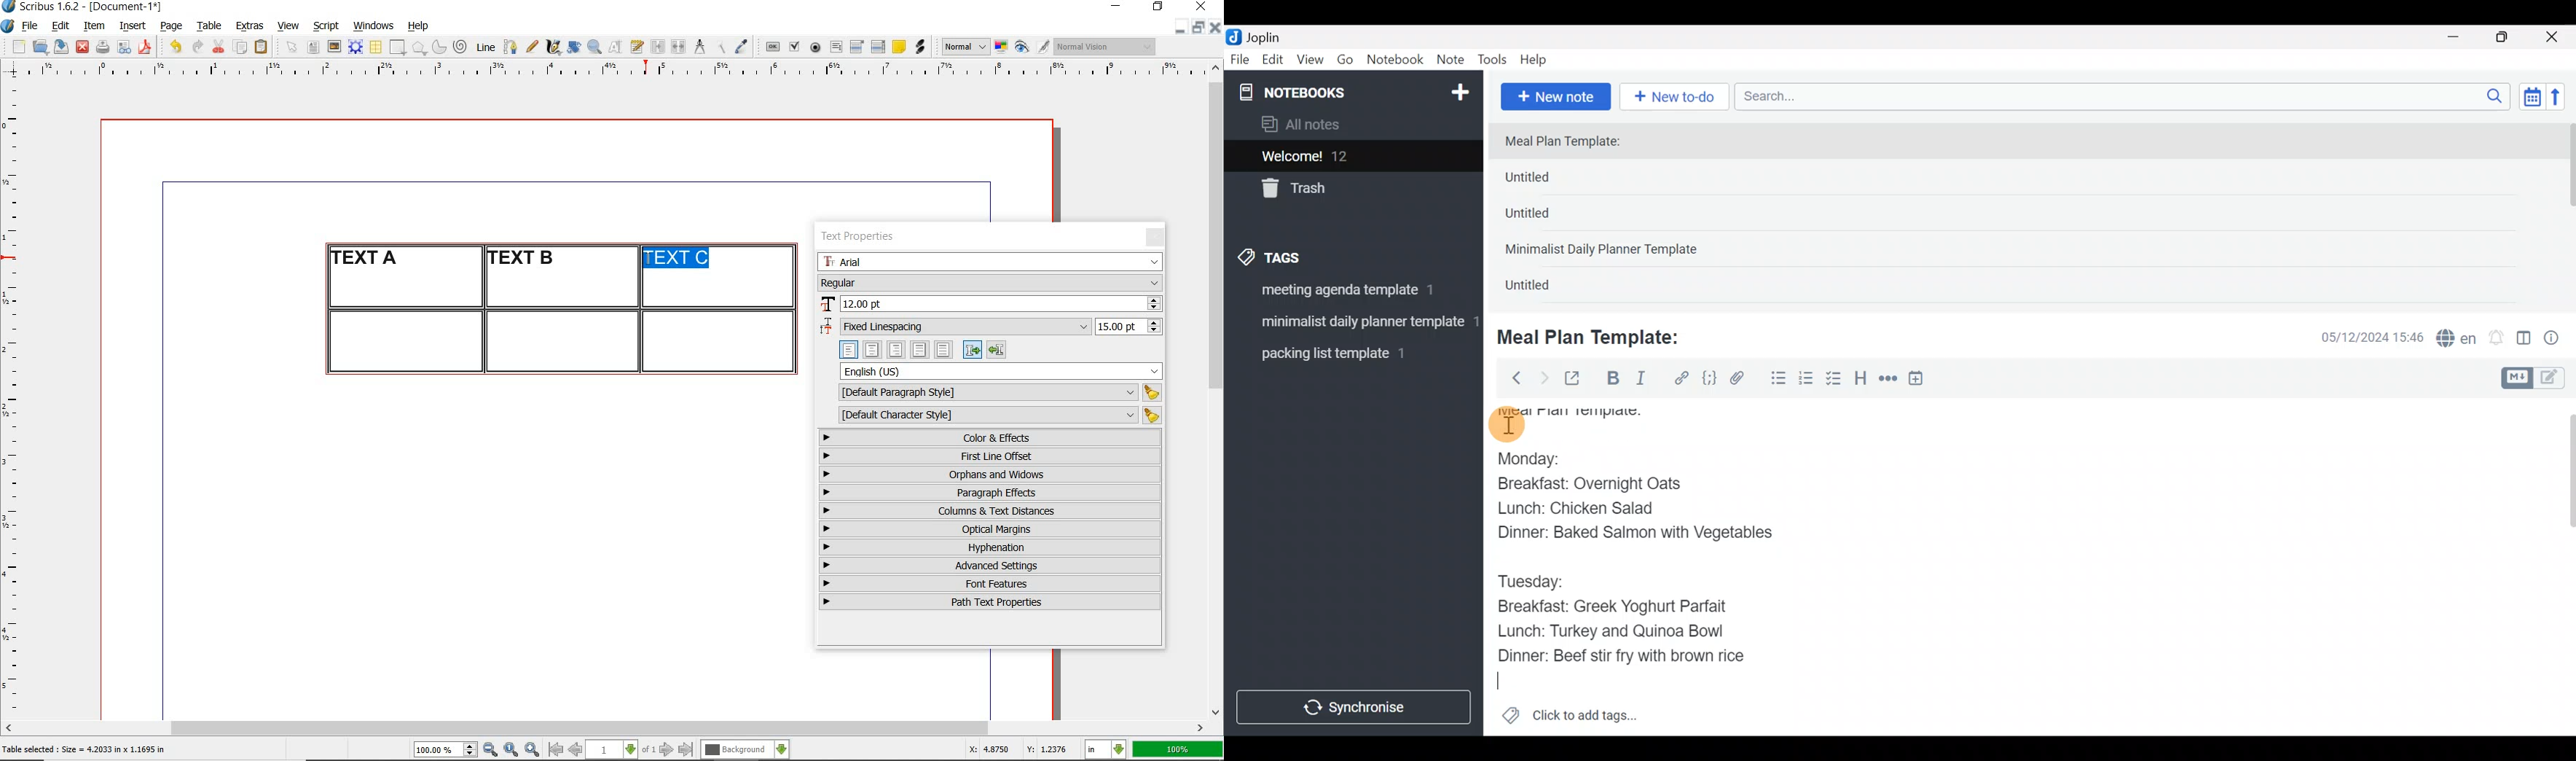  I want to click on Horizontal rule, so click(1888, 380).